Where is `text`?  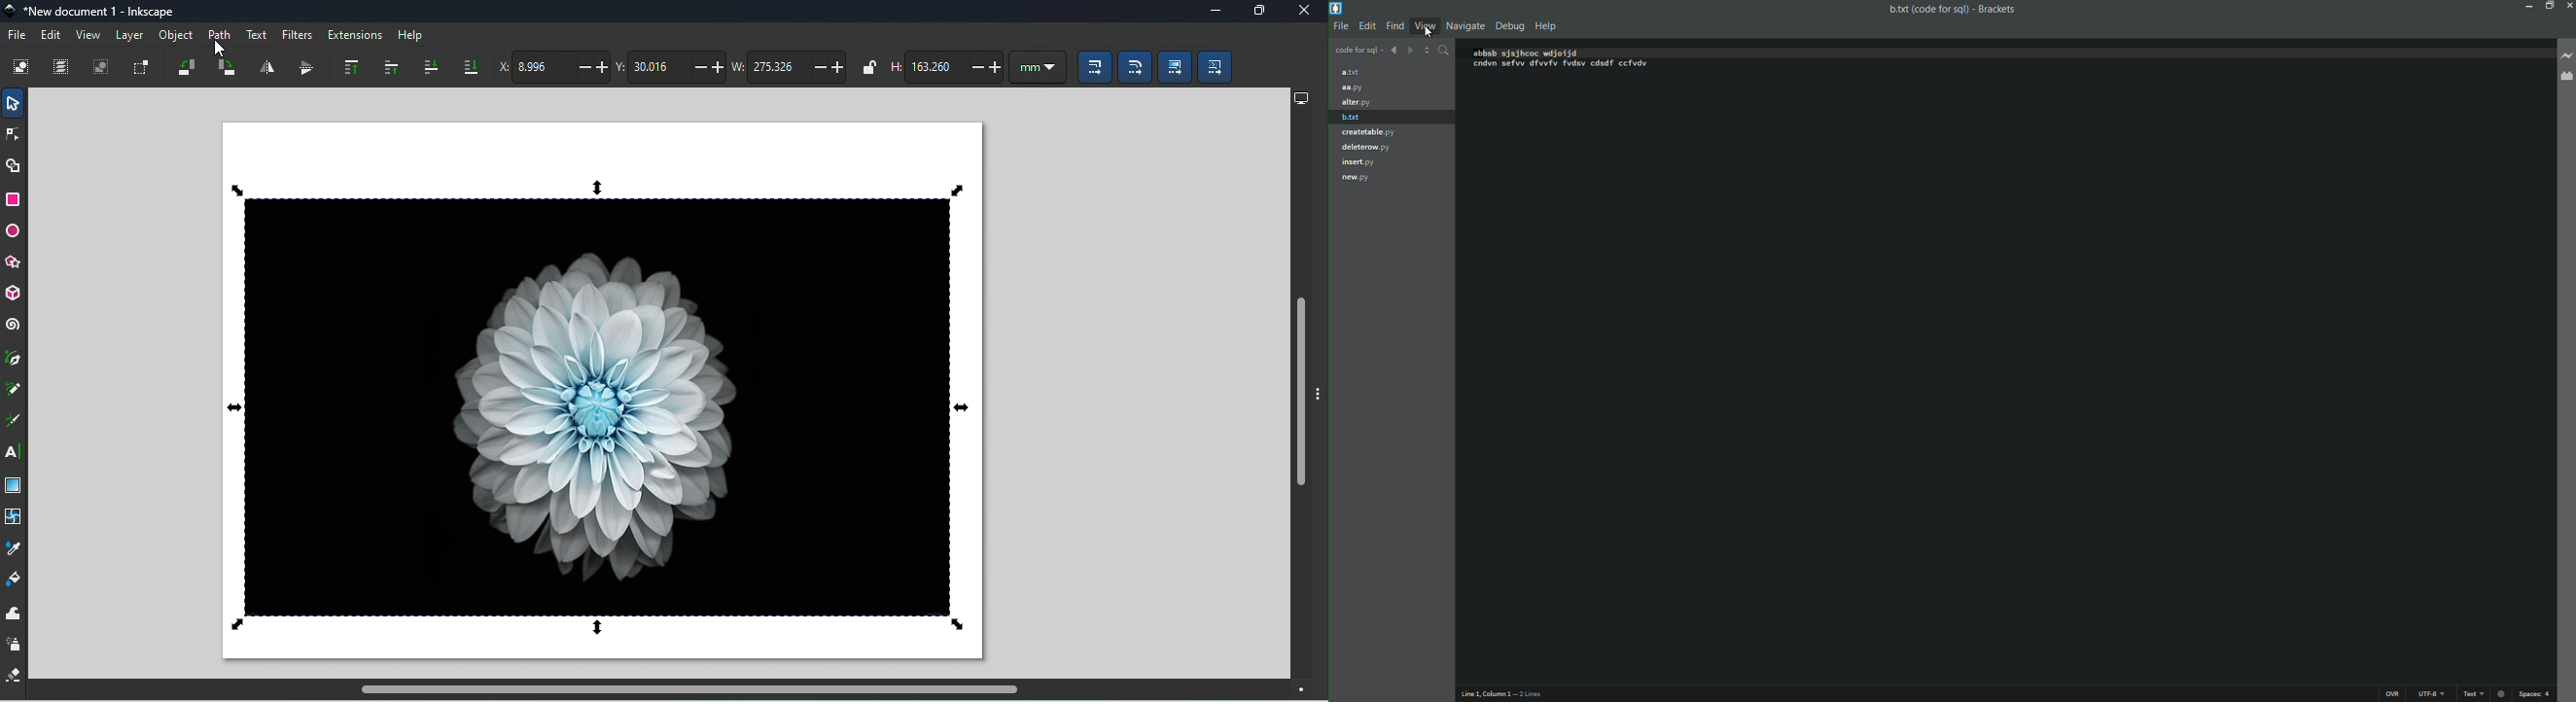 text is located at coordinates (2478, 695).